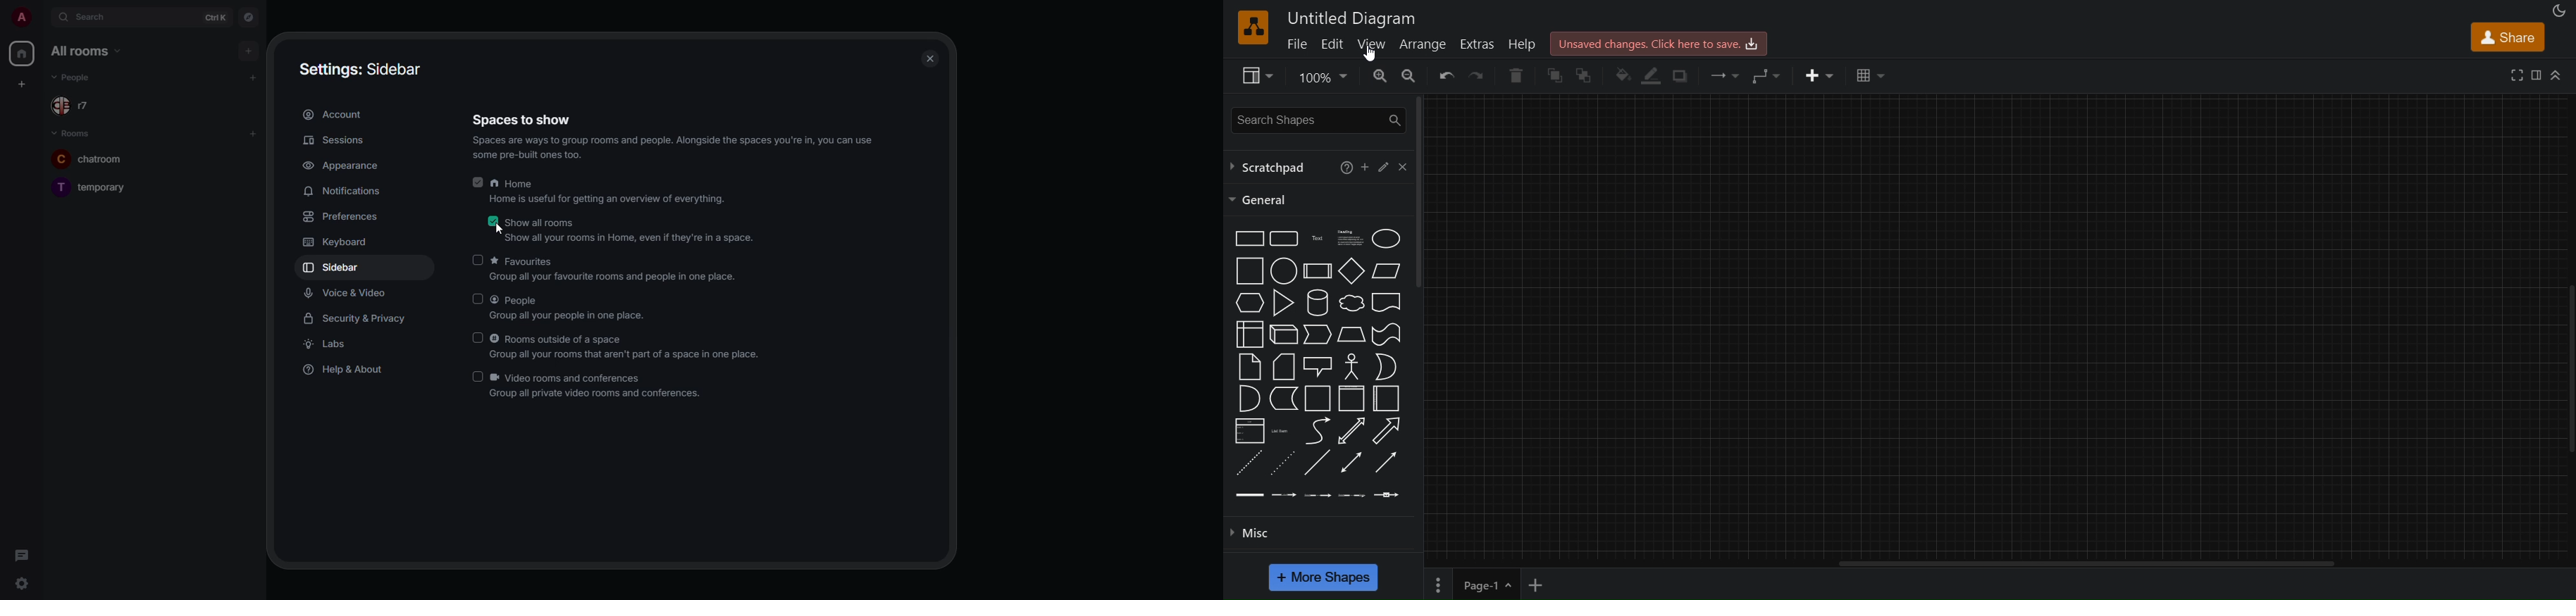  What do you see at coordinates (338, 243) in the screenshot?
I see `keyboard` at bounding box center [338, 243].